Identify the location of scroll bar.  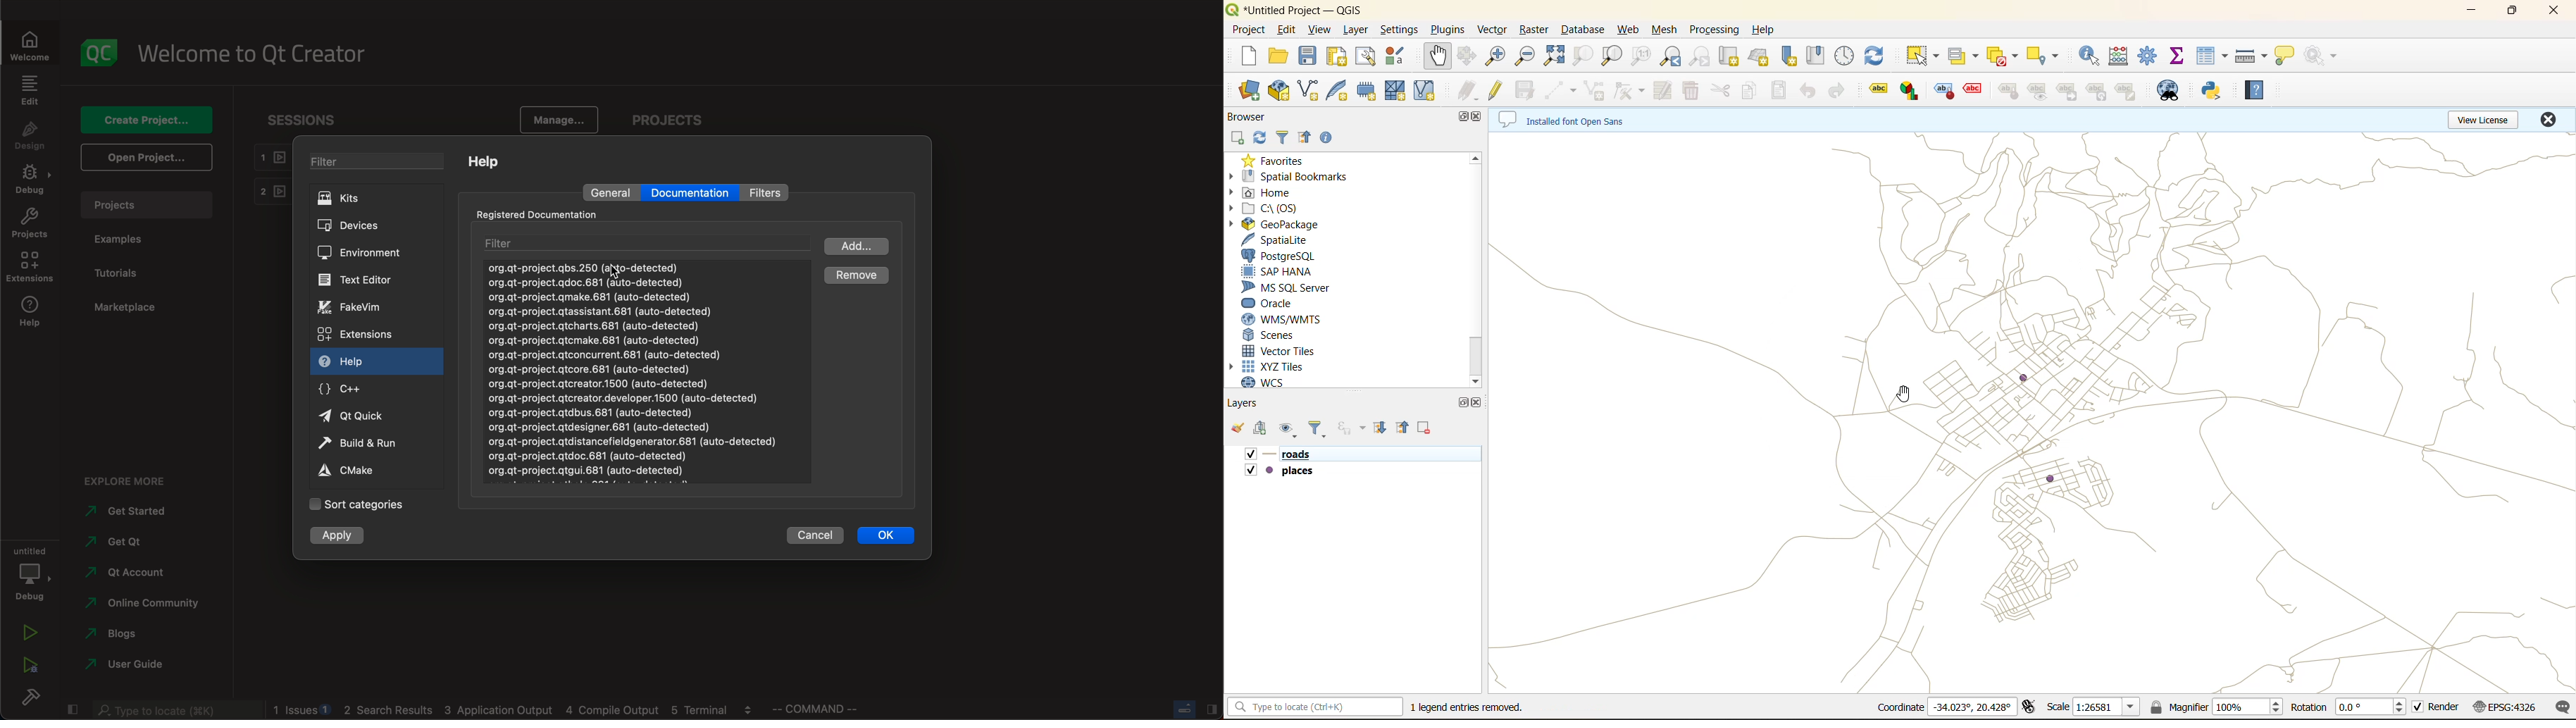
(1479, 269).